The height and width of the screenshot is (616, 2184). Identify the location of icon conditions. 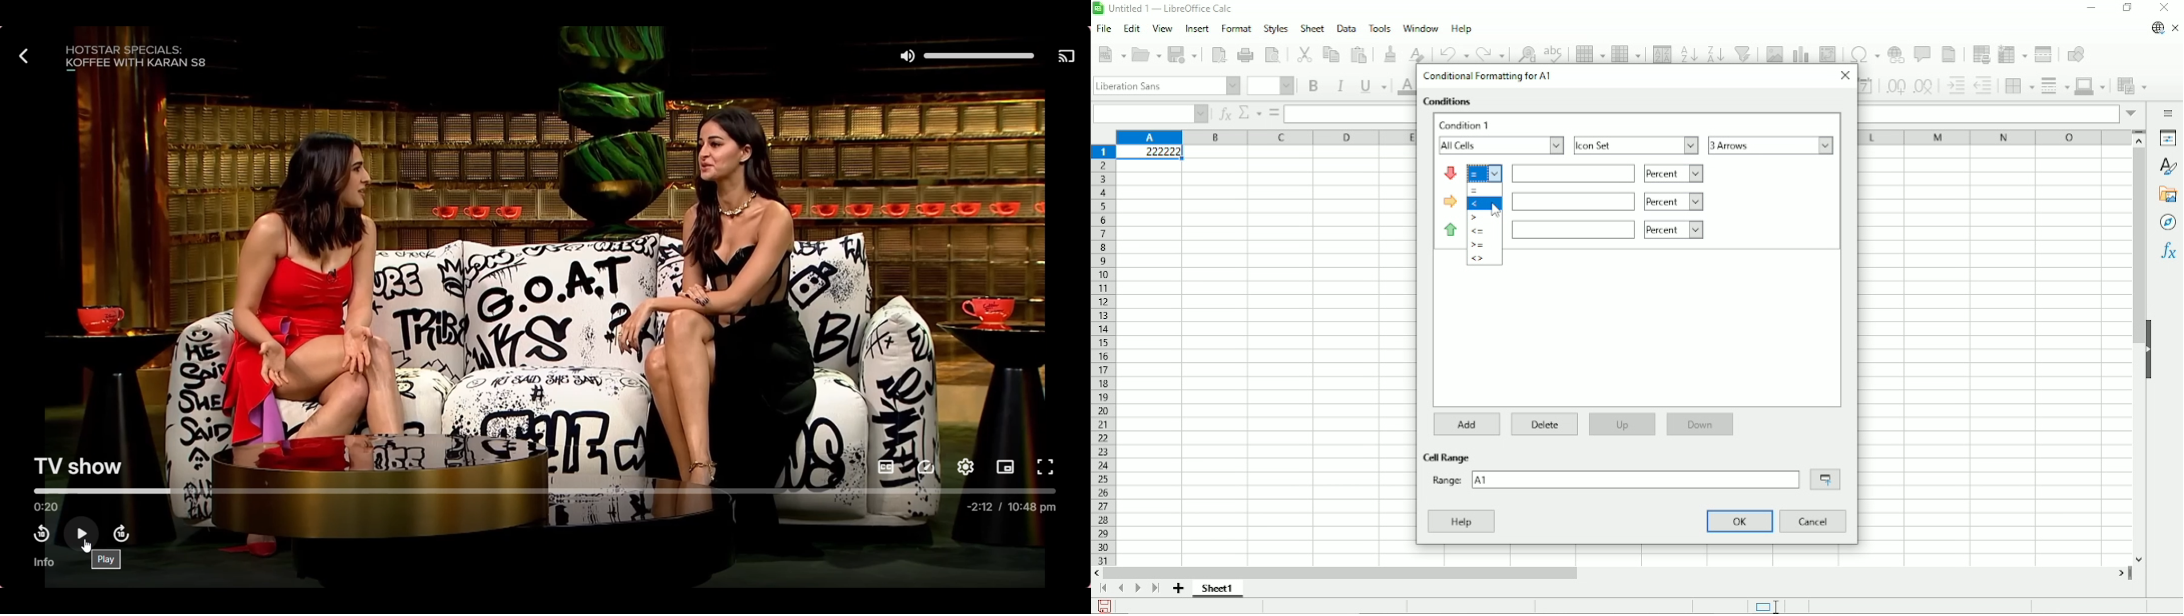
(1451, 201).